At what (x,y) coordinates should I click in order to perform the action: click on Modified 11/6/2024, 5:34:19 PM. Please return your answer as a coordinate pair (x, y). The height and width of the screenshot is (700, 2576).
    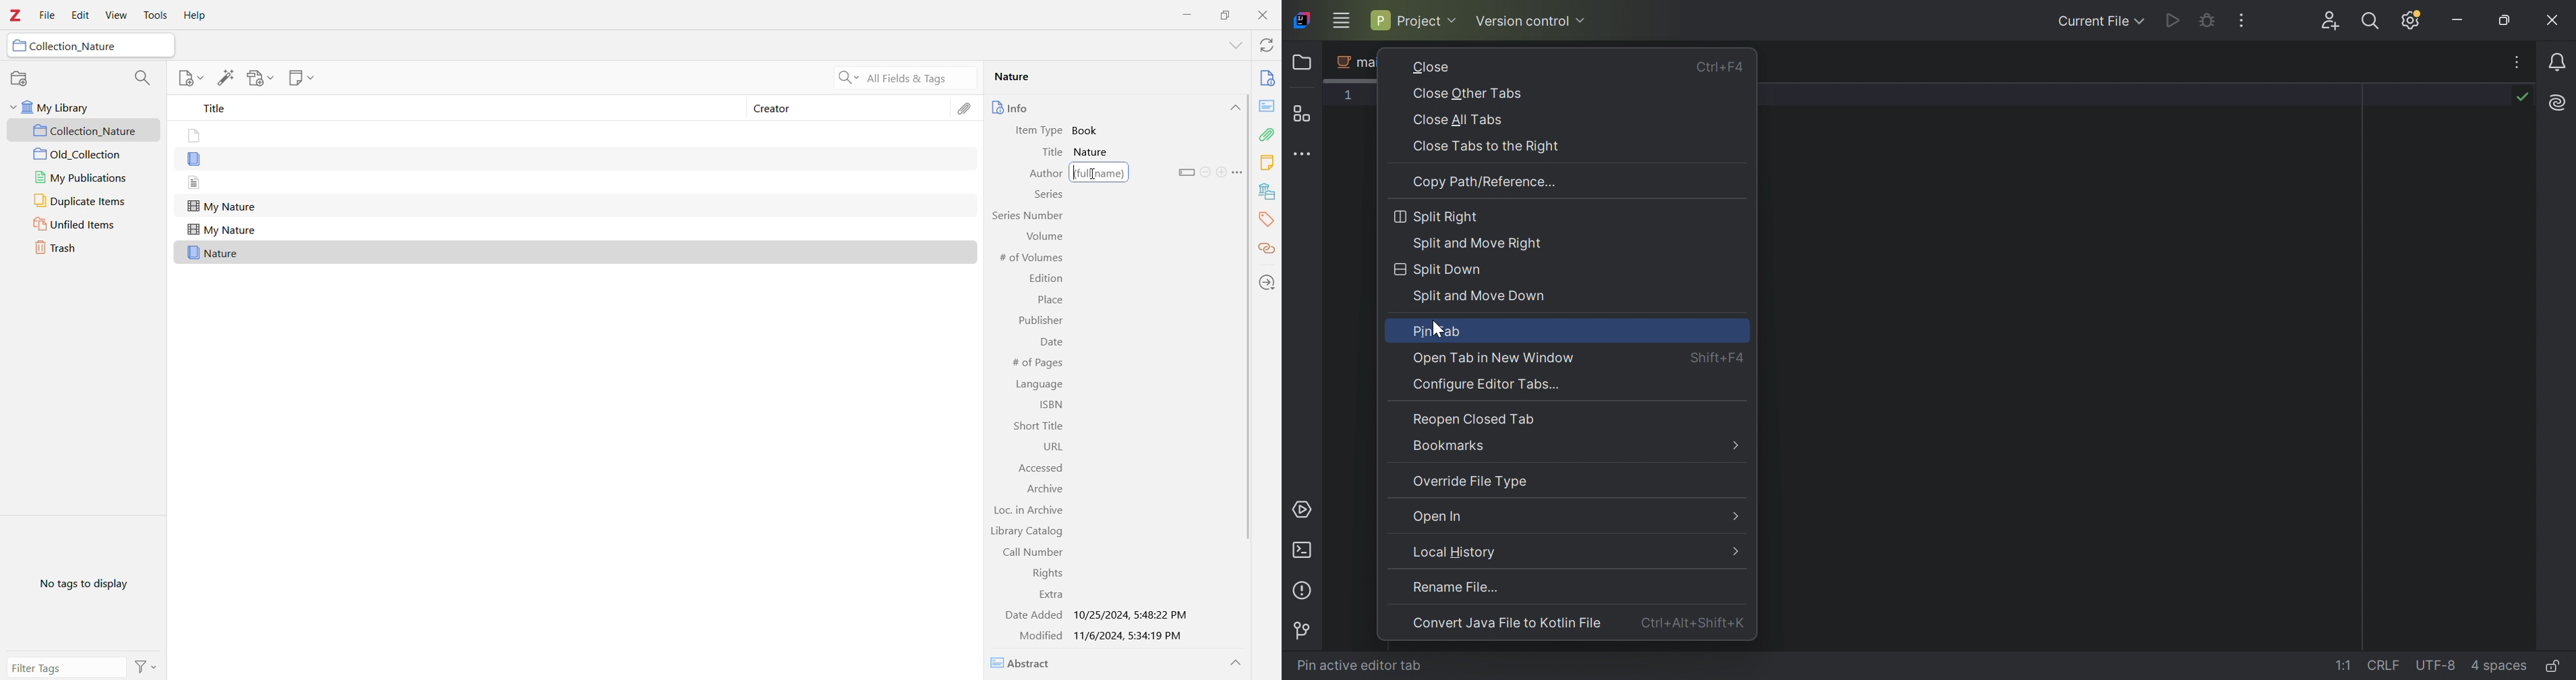
    Looking at the image, I should click on (1103, 637).